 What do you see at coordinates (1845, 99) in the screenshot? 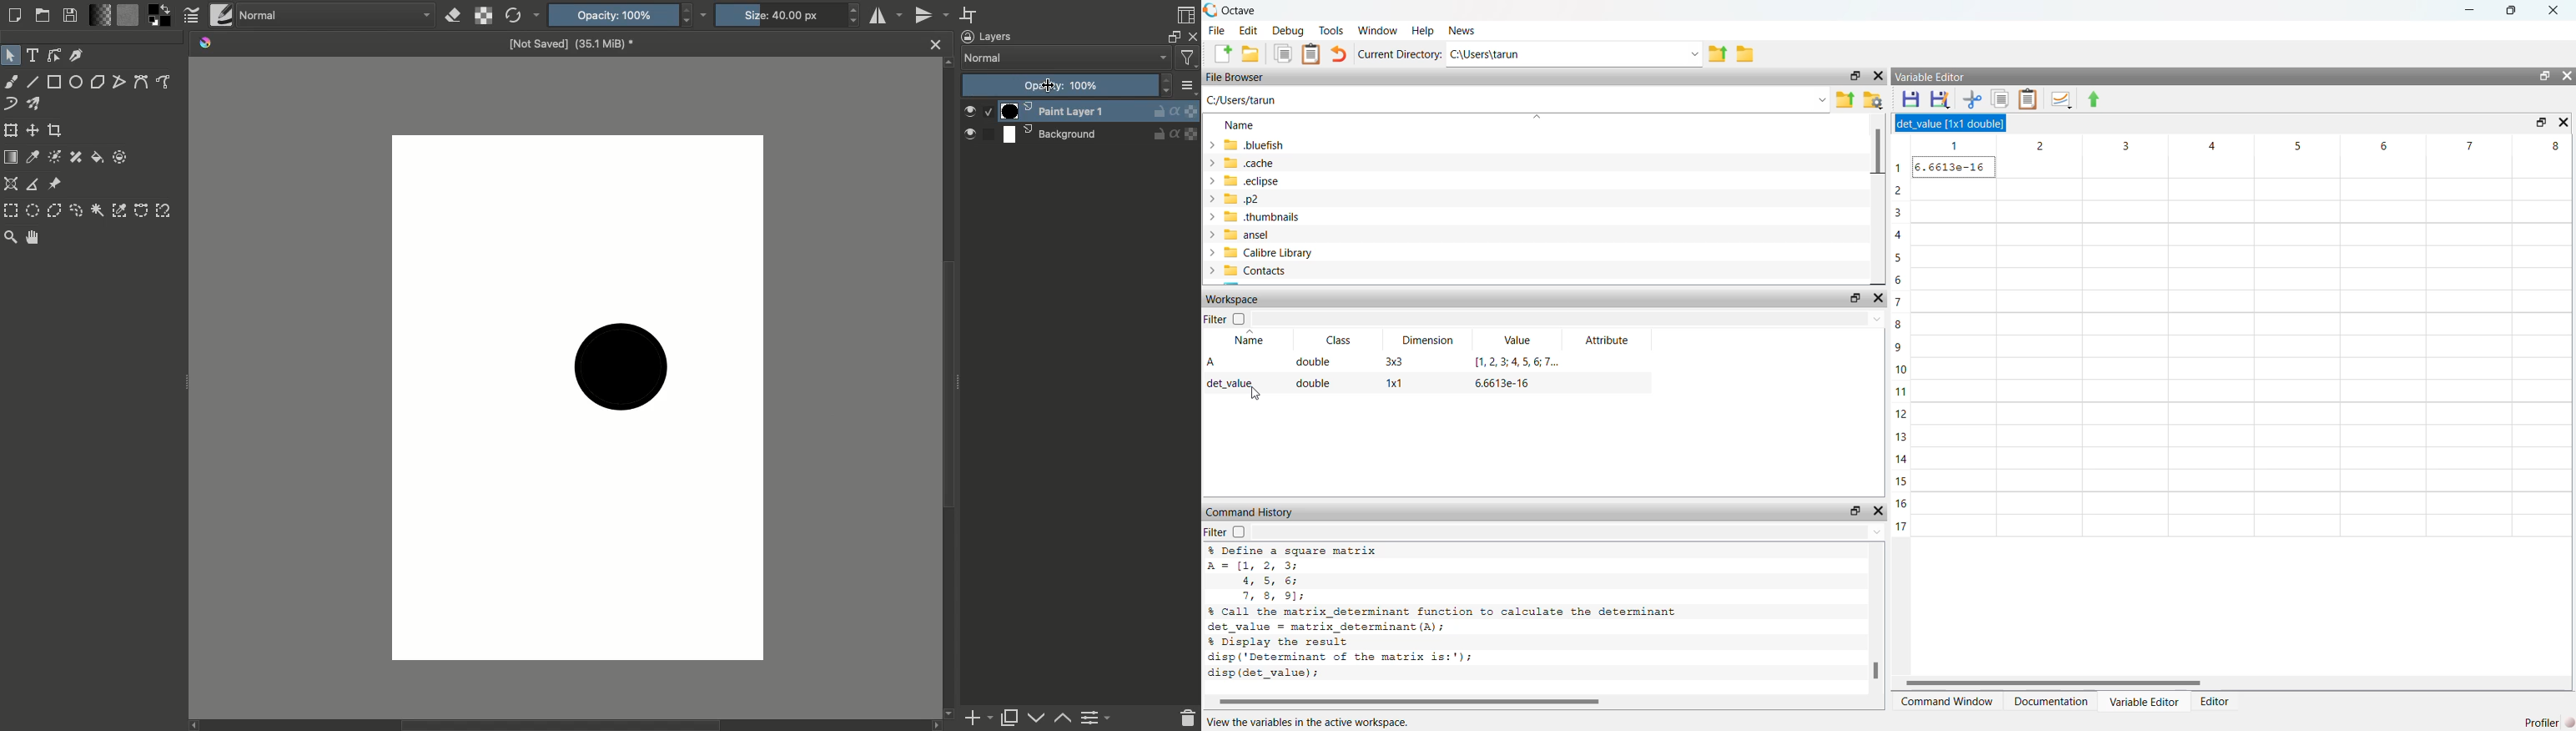
I see `one directory up` at bounding box center [1845, 99].